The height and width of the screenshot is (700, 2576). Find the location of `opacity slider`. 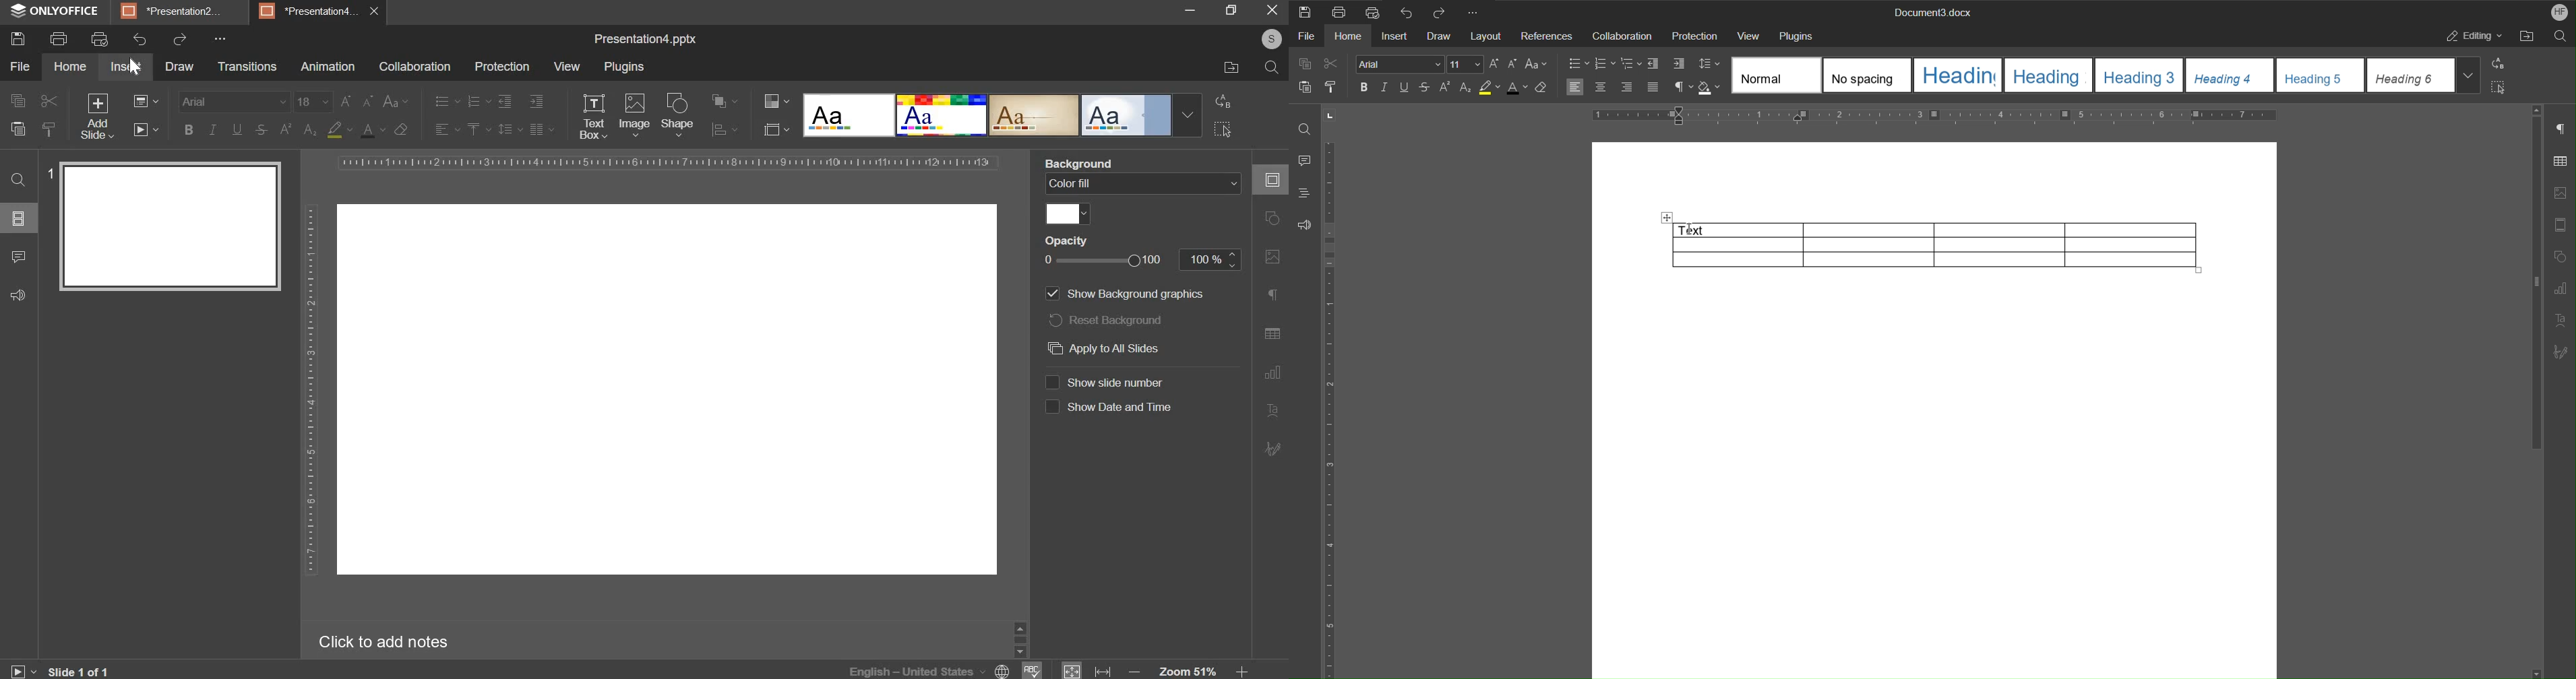

opacity slider is located at coordinates (1101, 261).